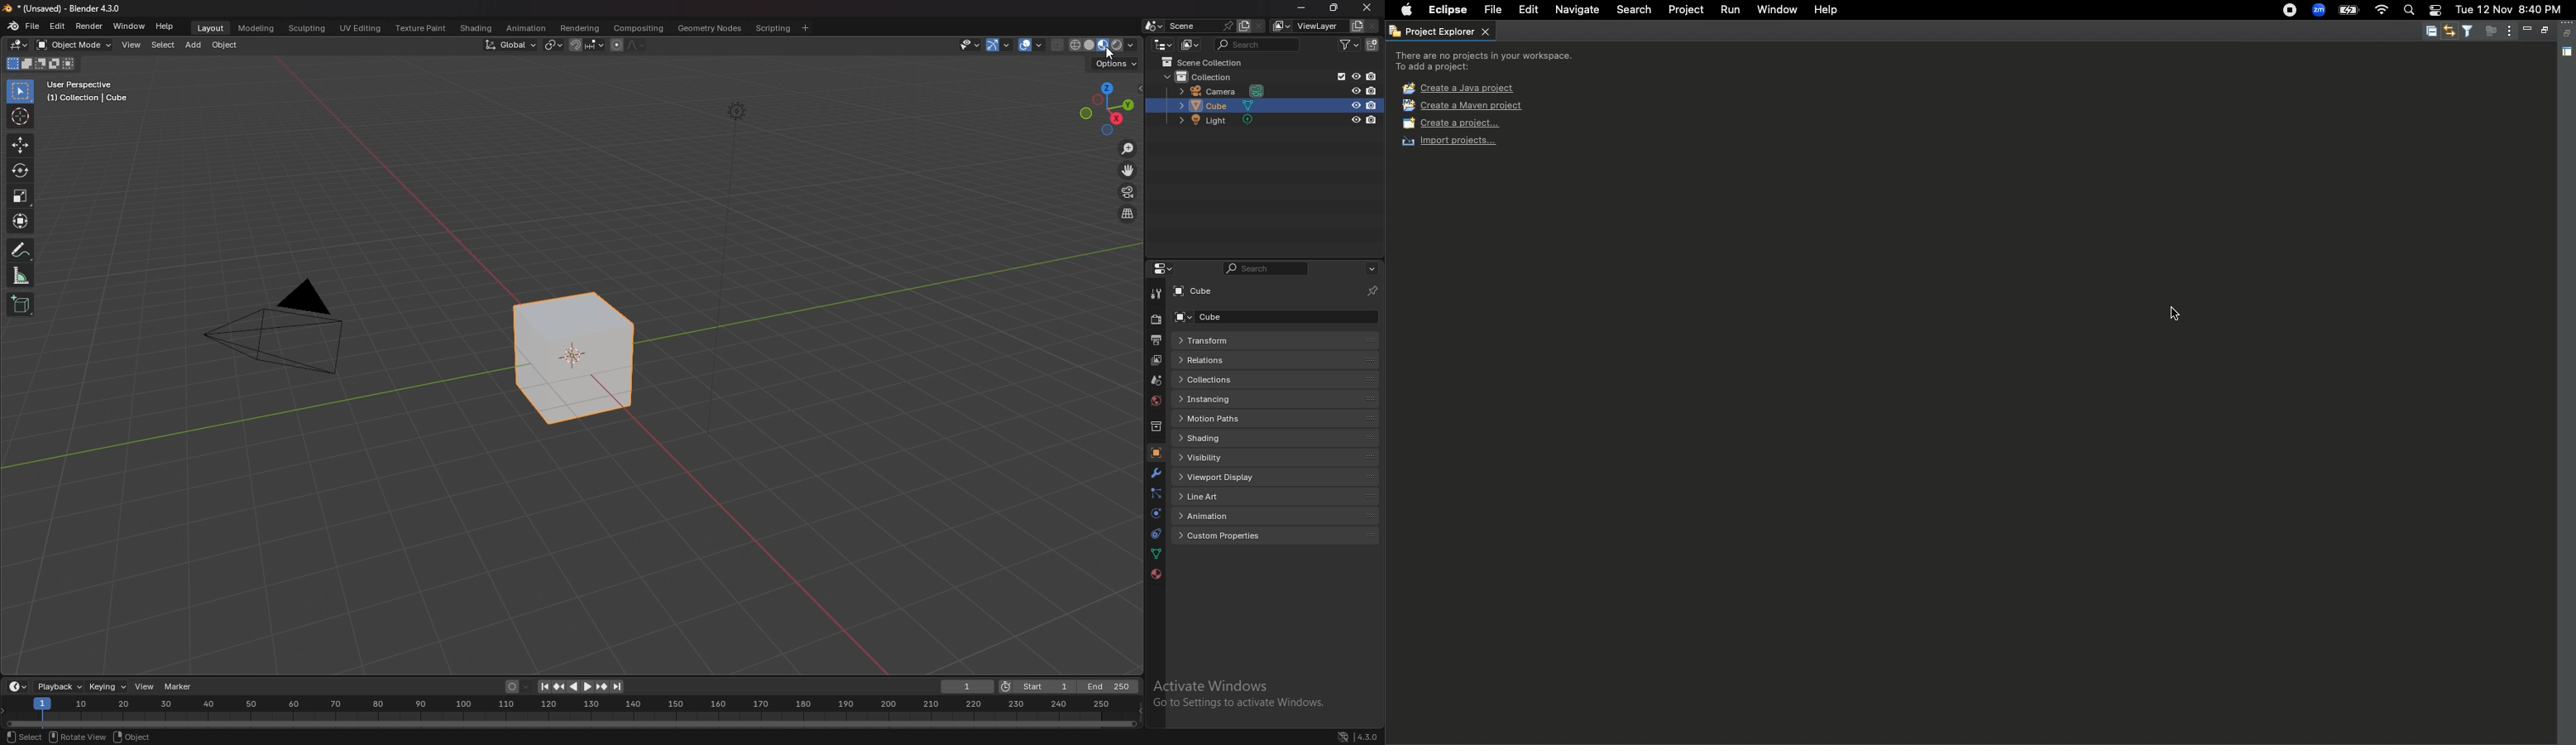 The height and width of the screenshot is (756, 2576). I want to click on file, so click(34, 27).